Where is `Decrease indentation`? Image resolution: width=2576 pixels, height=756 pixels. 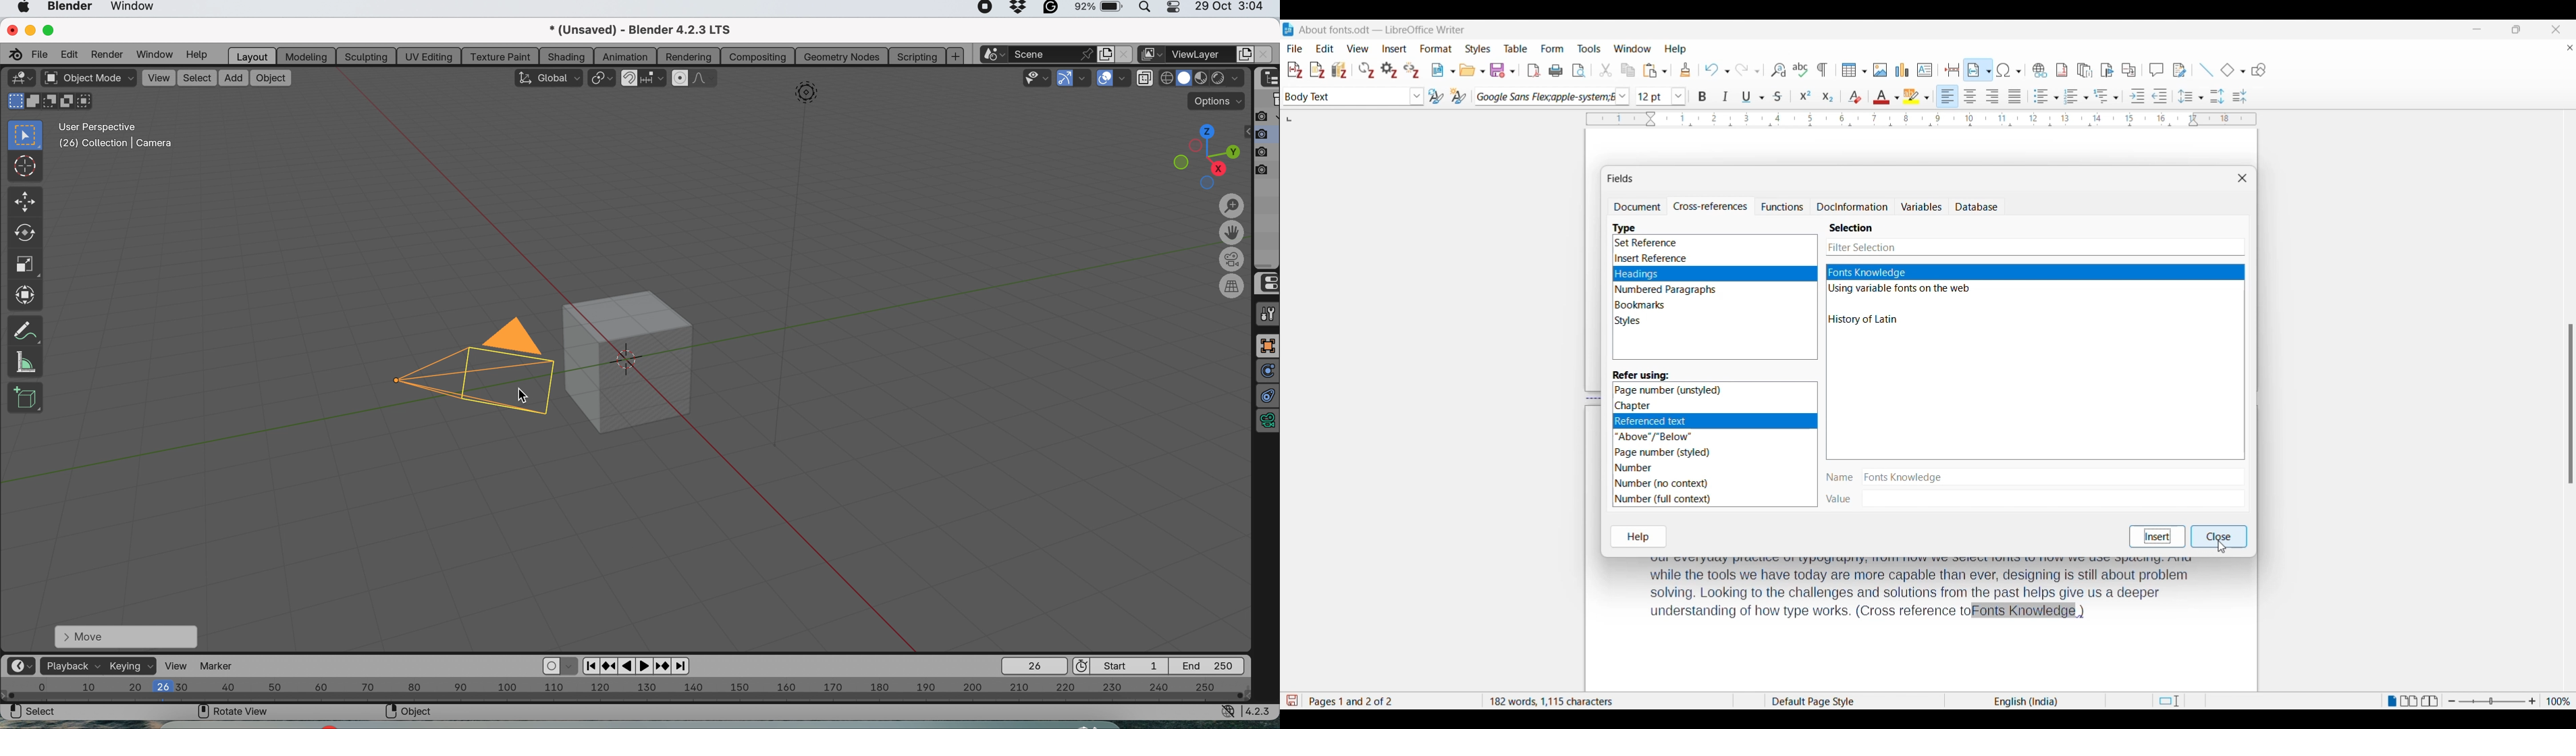
Decrease indentation is located at coordinates (2160, 96).